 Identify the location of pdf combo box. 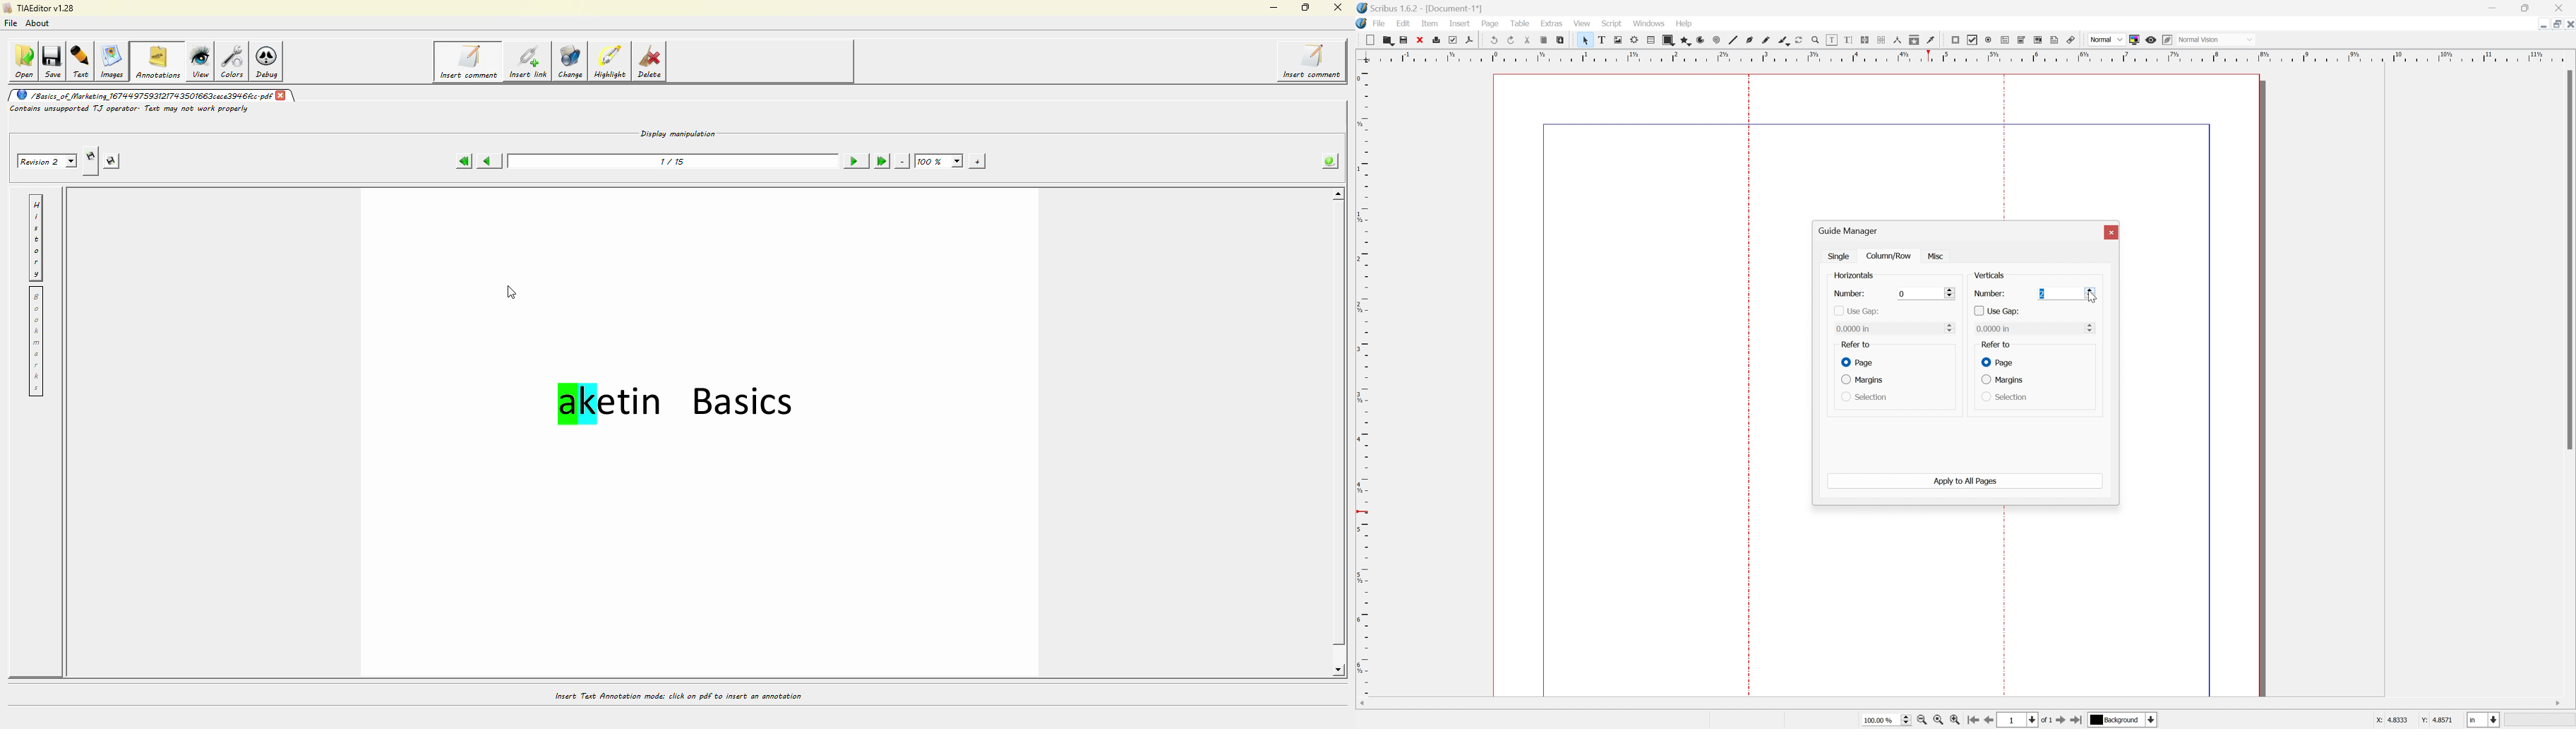
(2023, 39).